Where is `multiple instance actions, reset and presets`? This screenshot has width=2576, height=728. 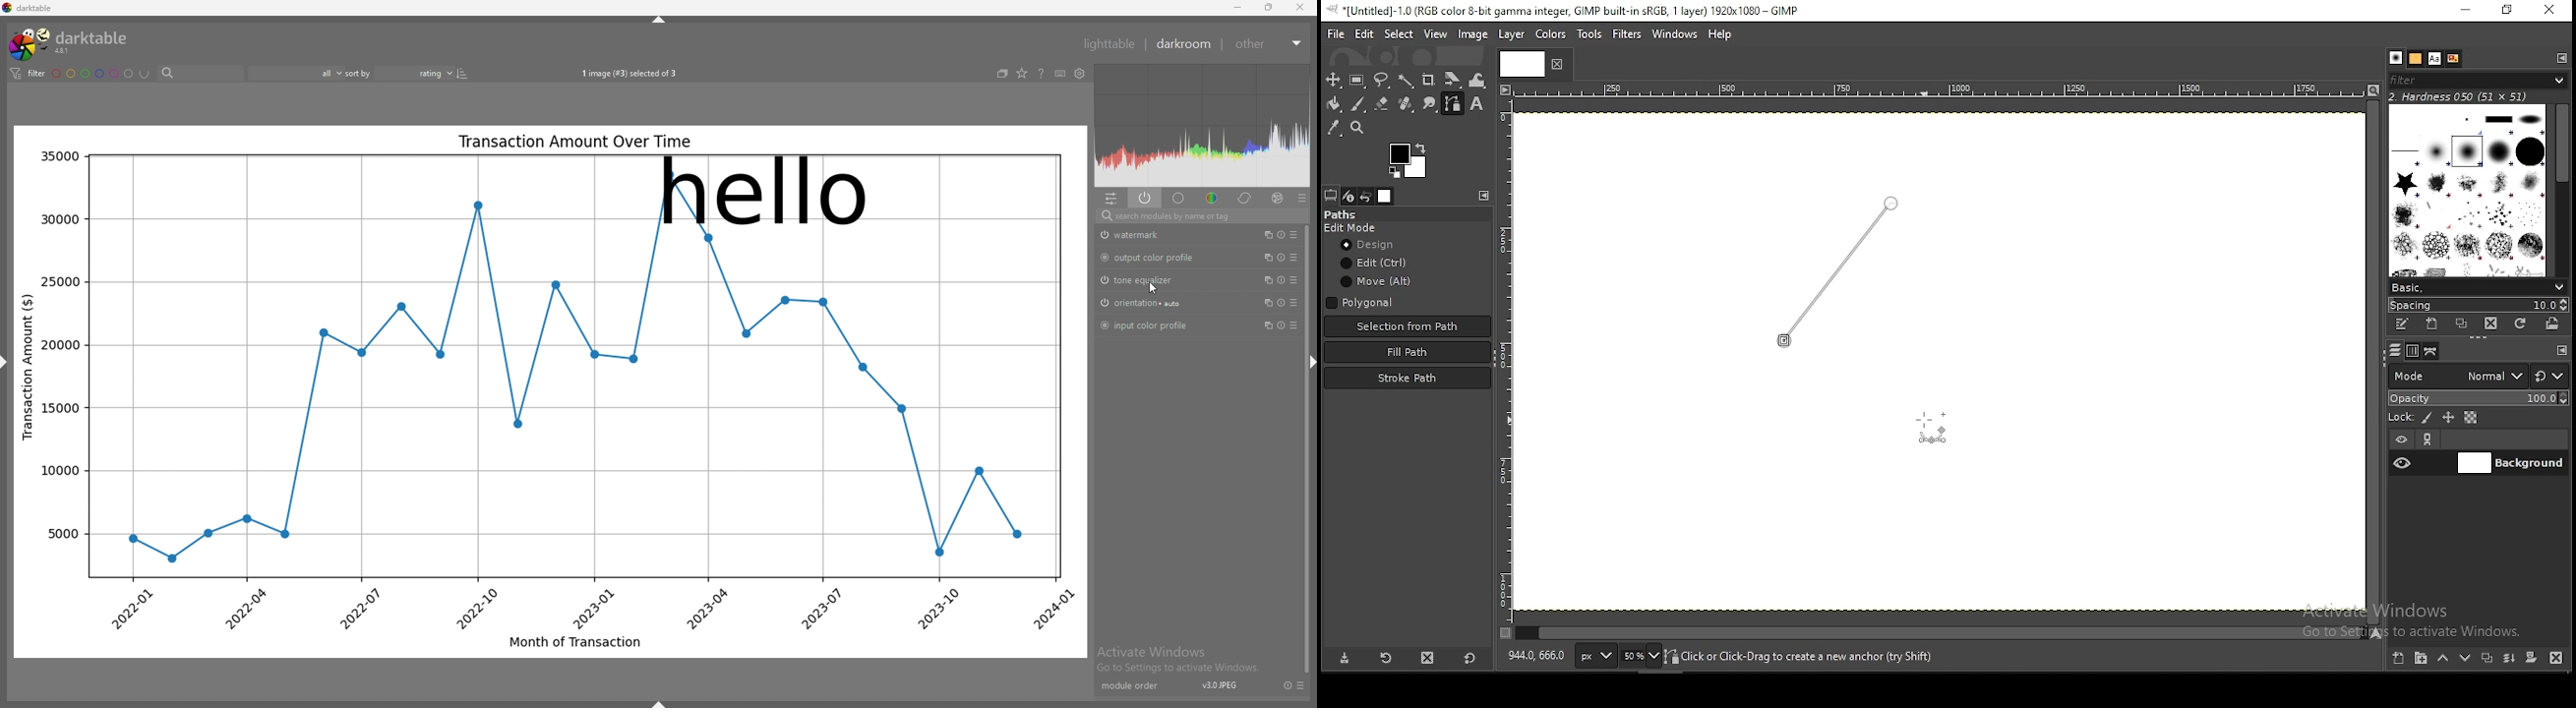 multiple instance actions, reset and presets is located at coordinates (1280, 280).